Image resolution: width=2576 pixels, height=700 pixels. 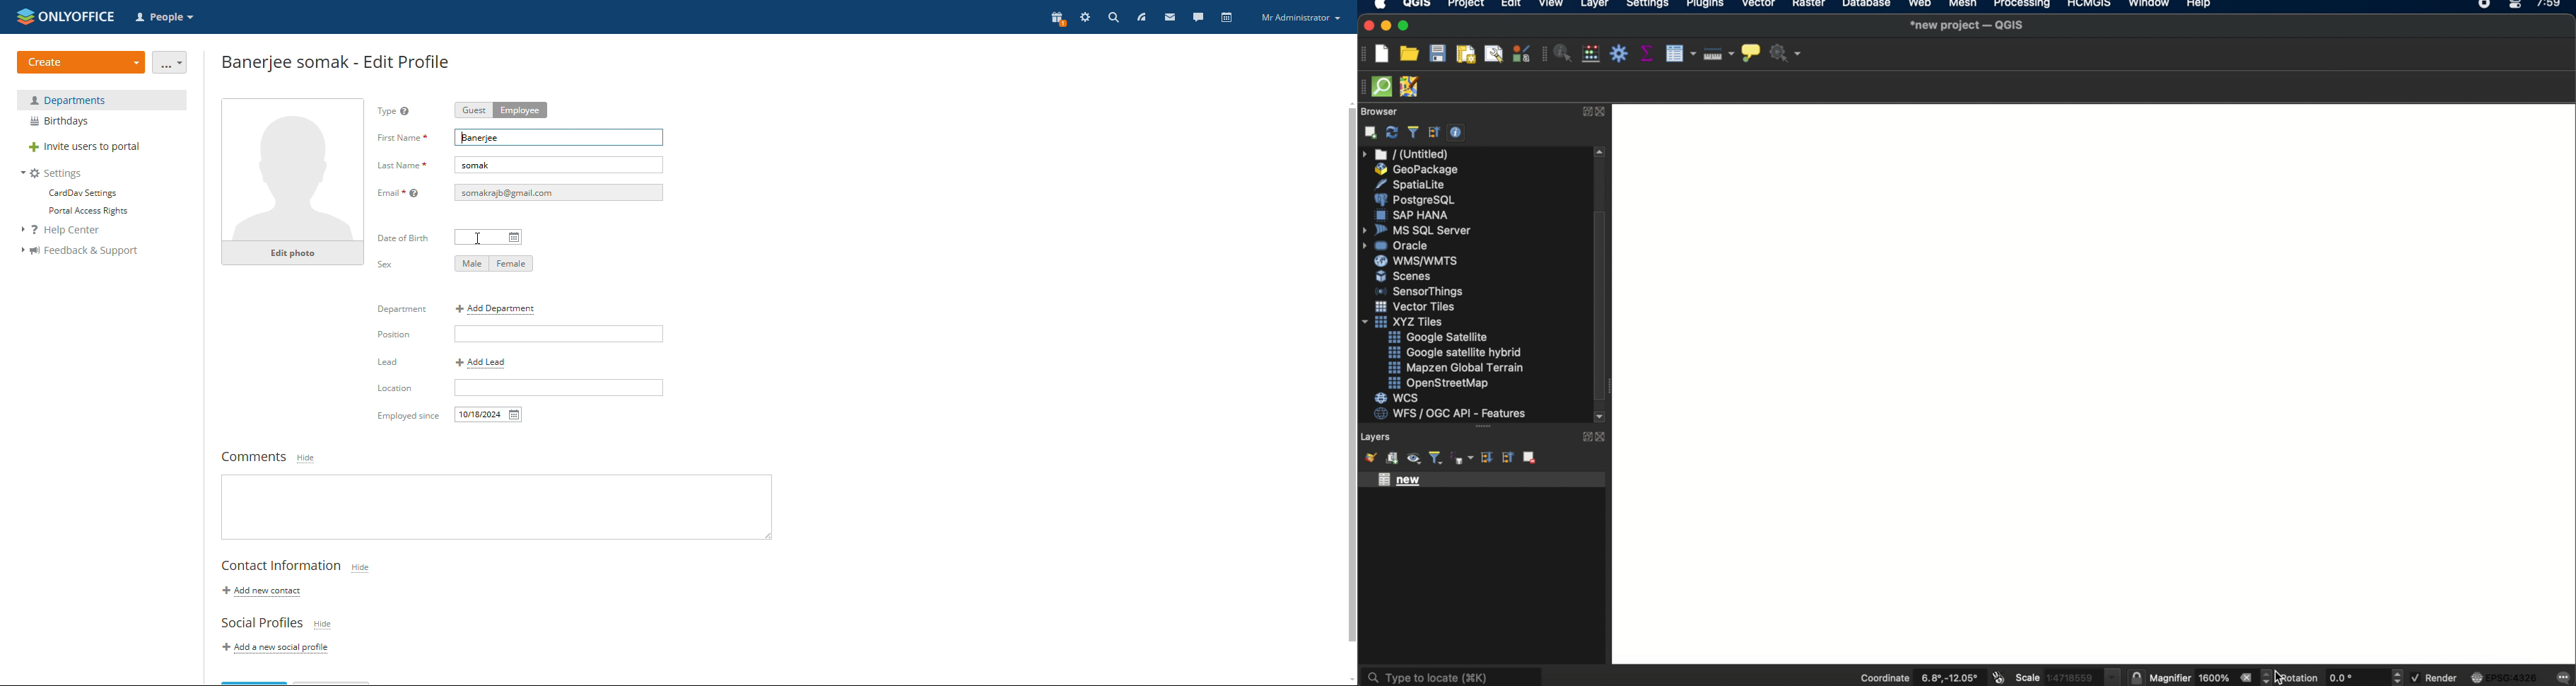 What do you see at coordinates (1392, 459) in the screenshot?
I see `add group` at bounding box center [1392, 459].